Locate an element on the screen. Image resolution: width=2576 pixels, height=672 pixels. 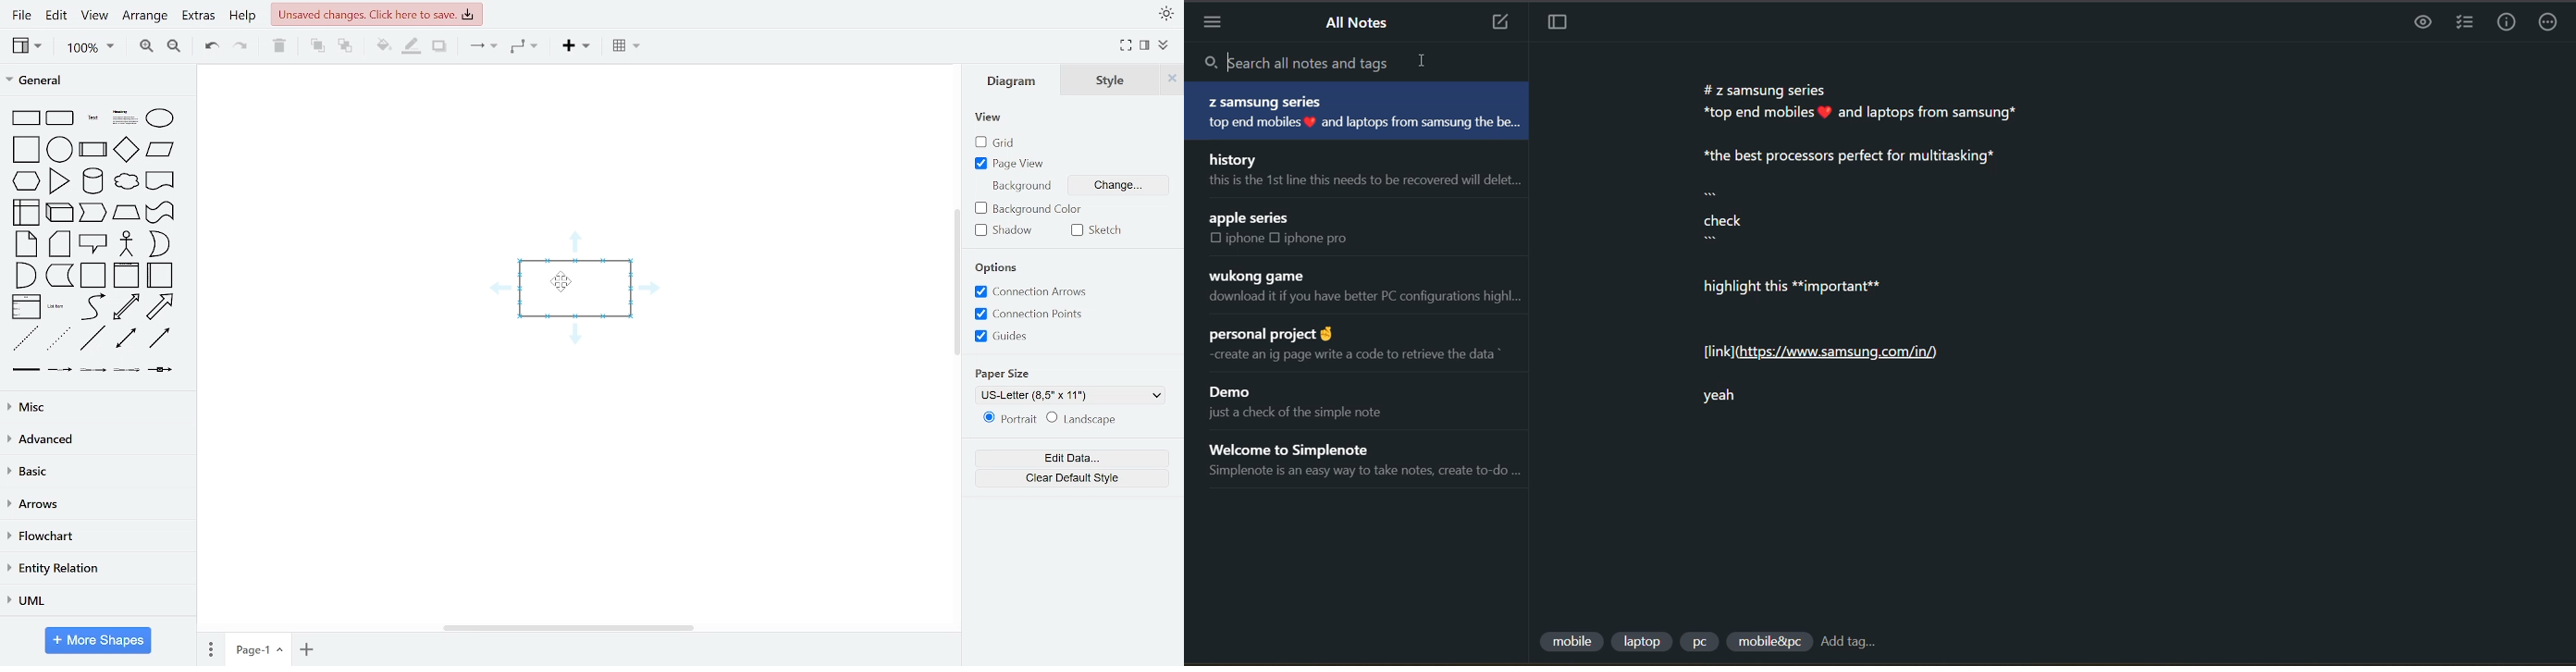
trapezoid is located at coordinates (160, 212).